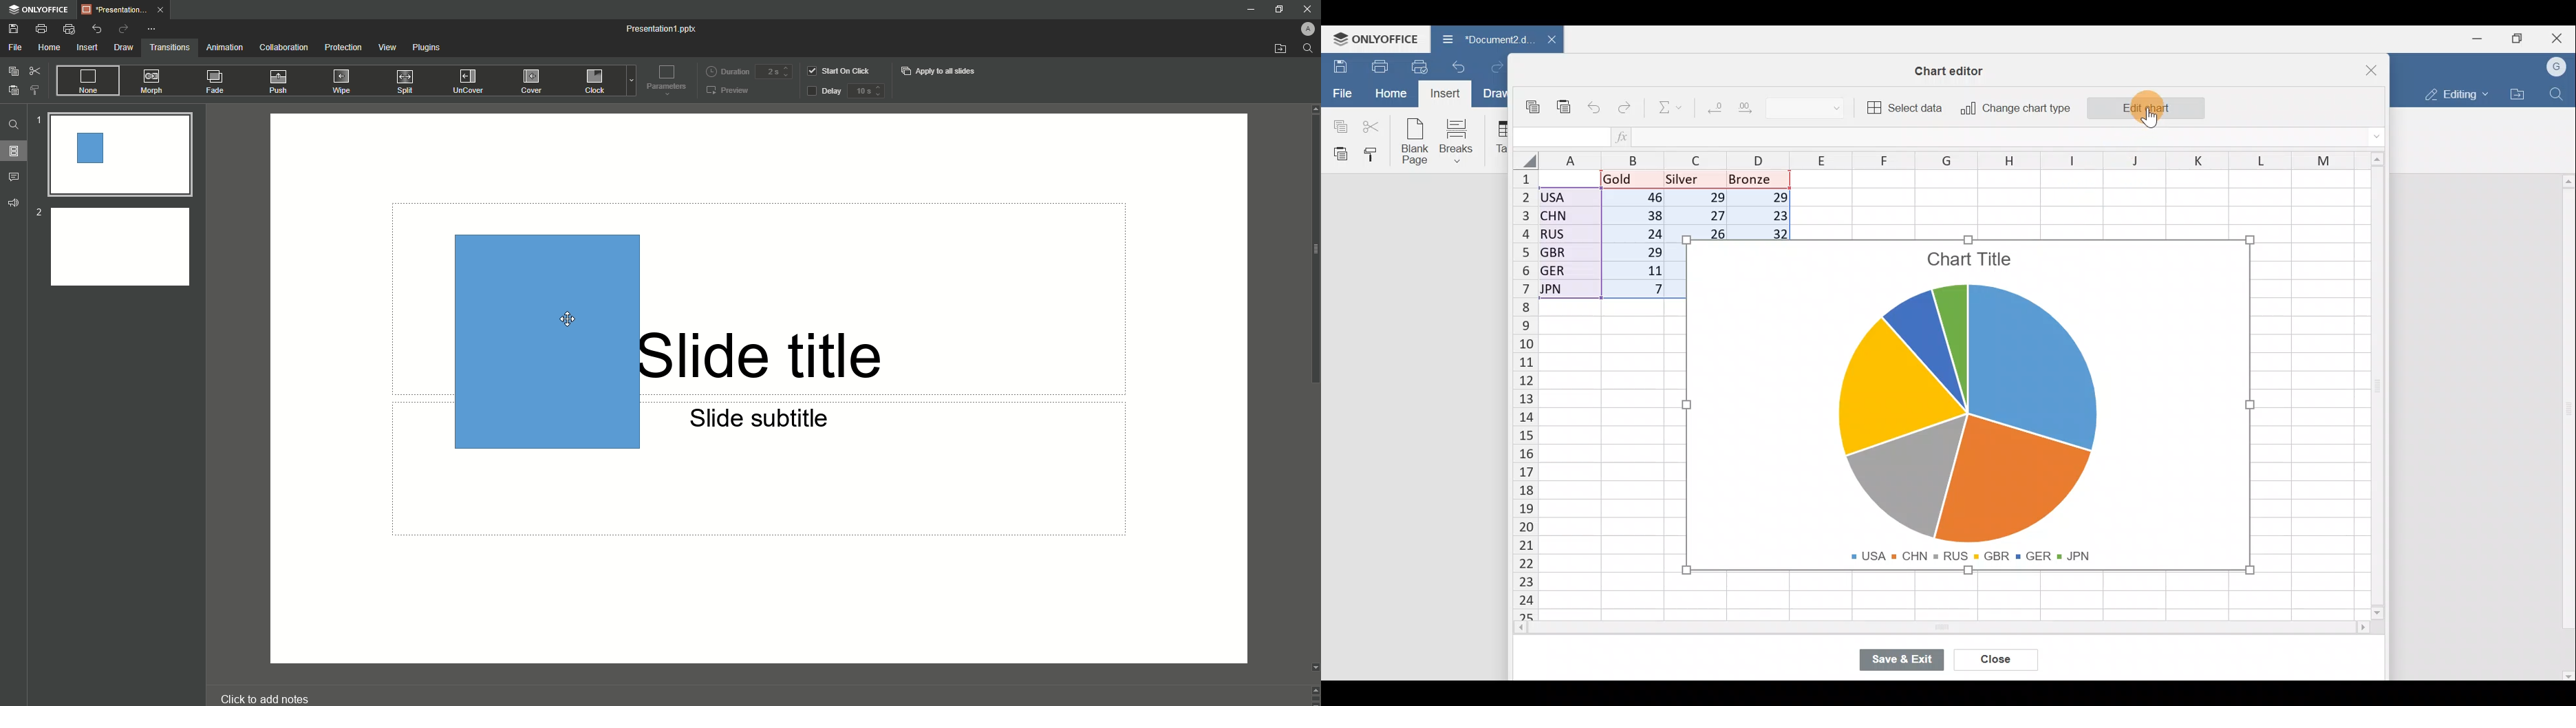  I want to click on Start on click, so click(840, 70).